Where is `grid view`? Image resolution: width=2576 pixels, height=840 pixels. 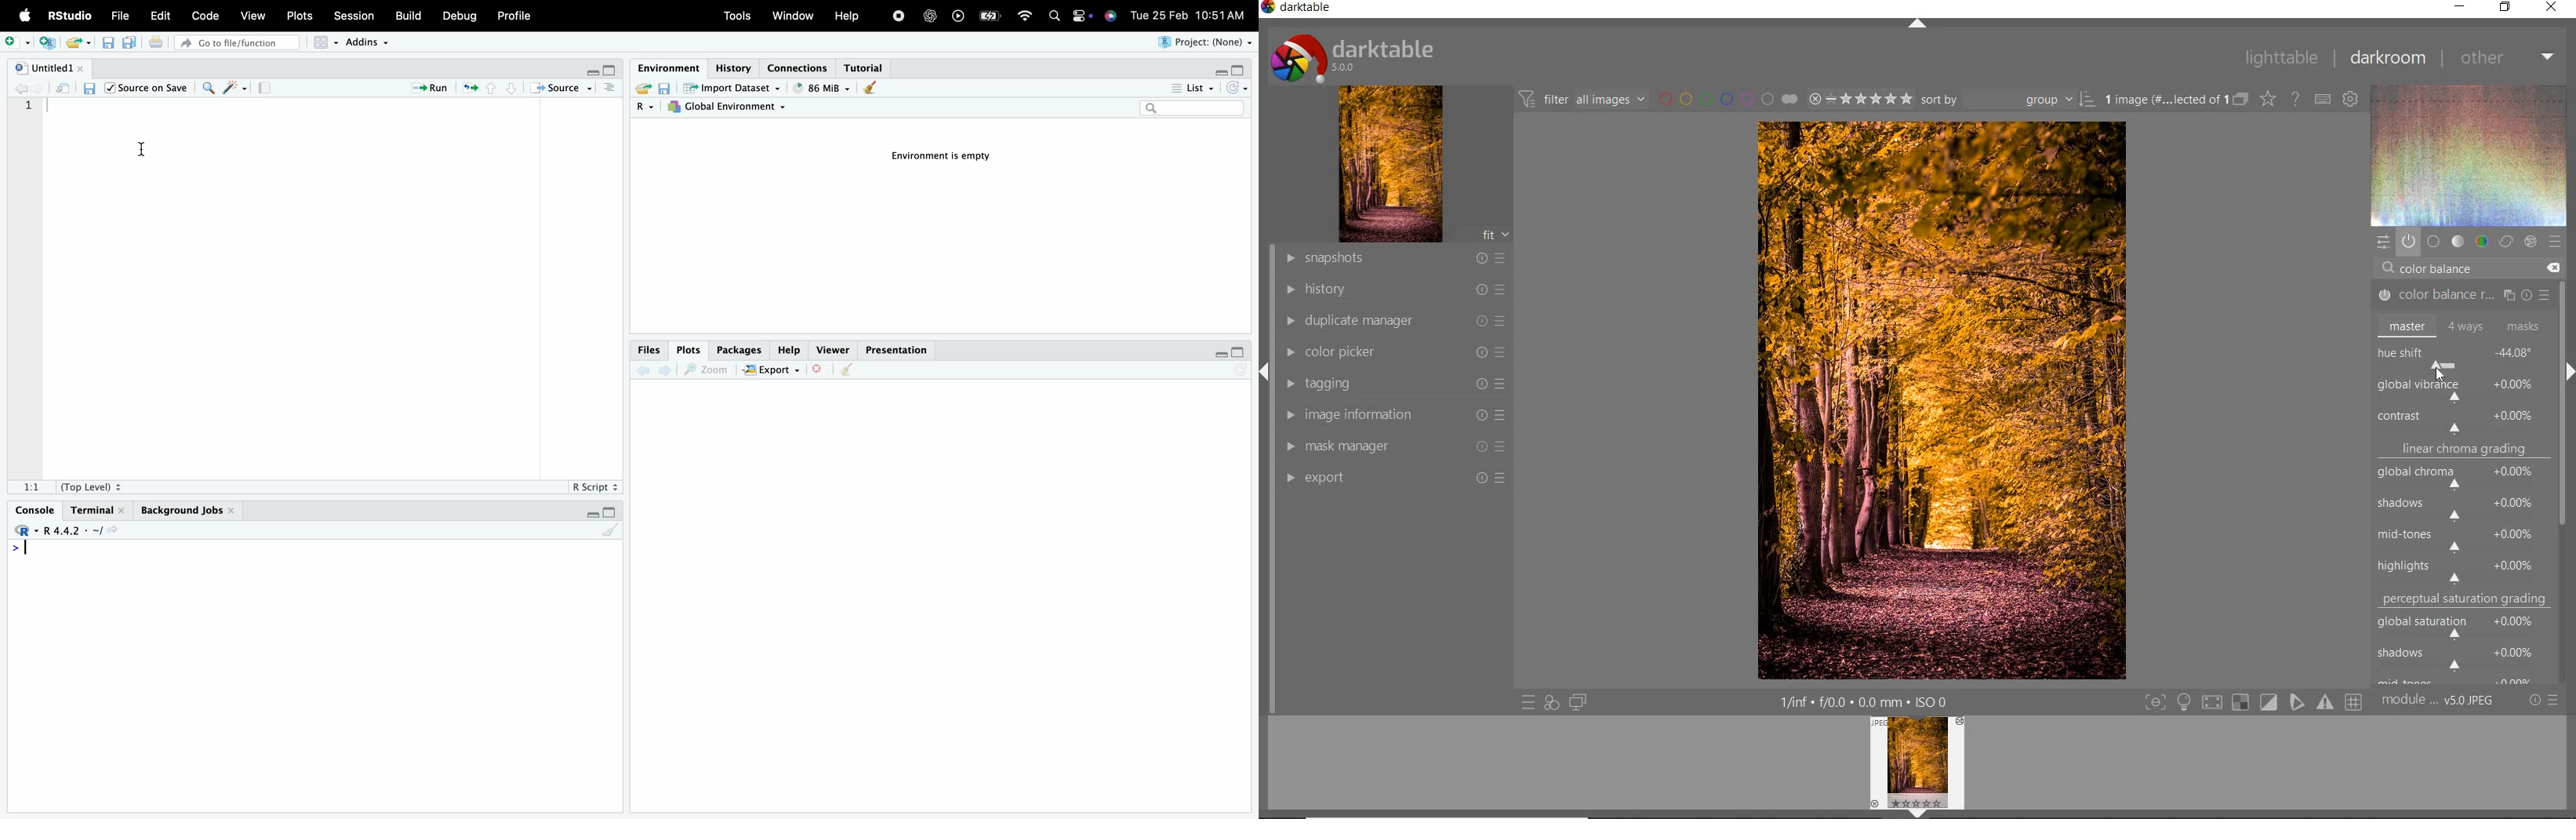 grid view is located at coordinates (321, 45).